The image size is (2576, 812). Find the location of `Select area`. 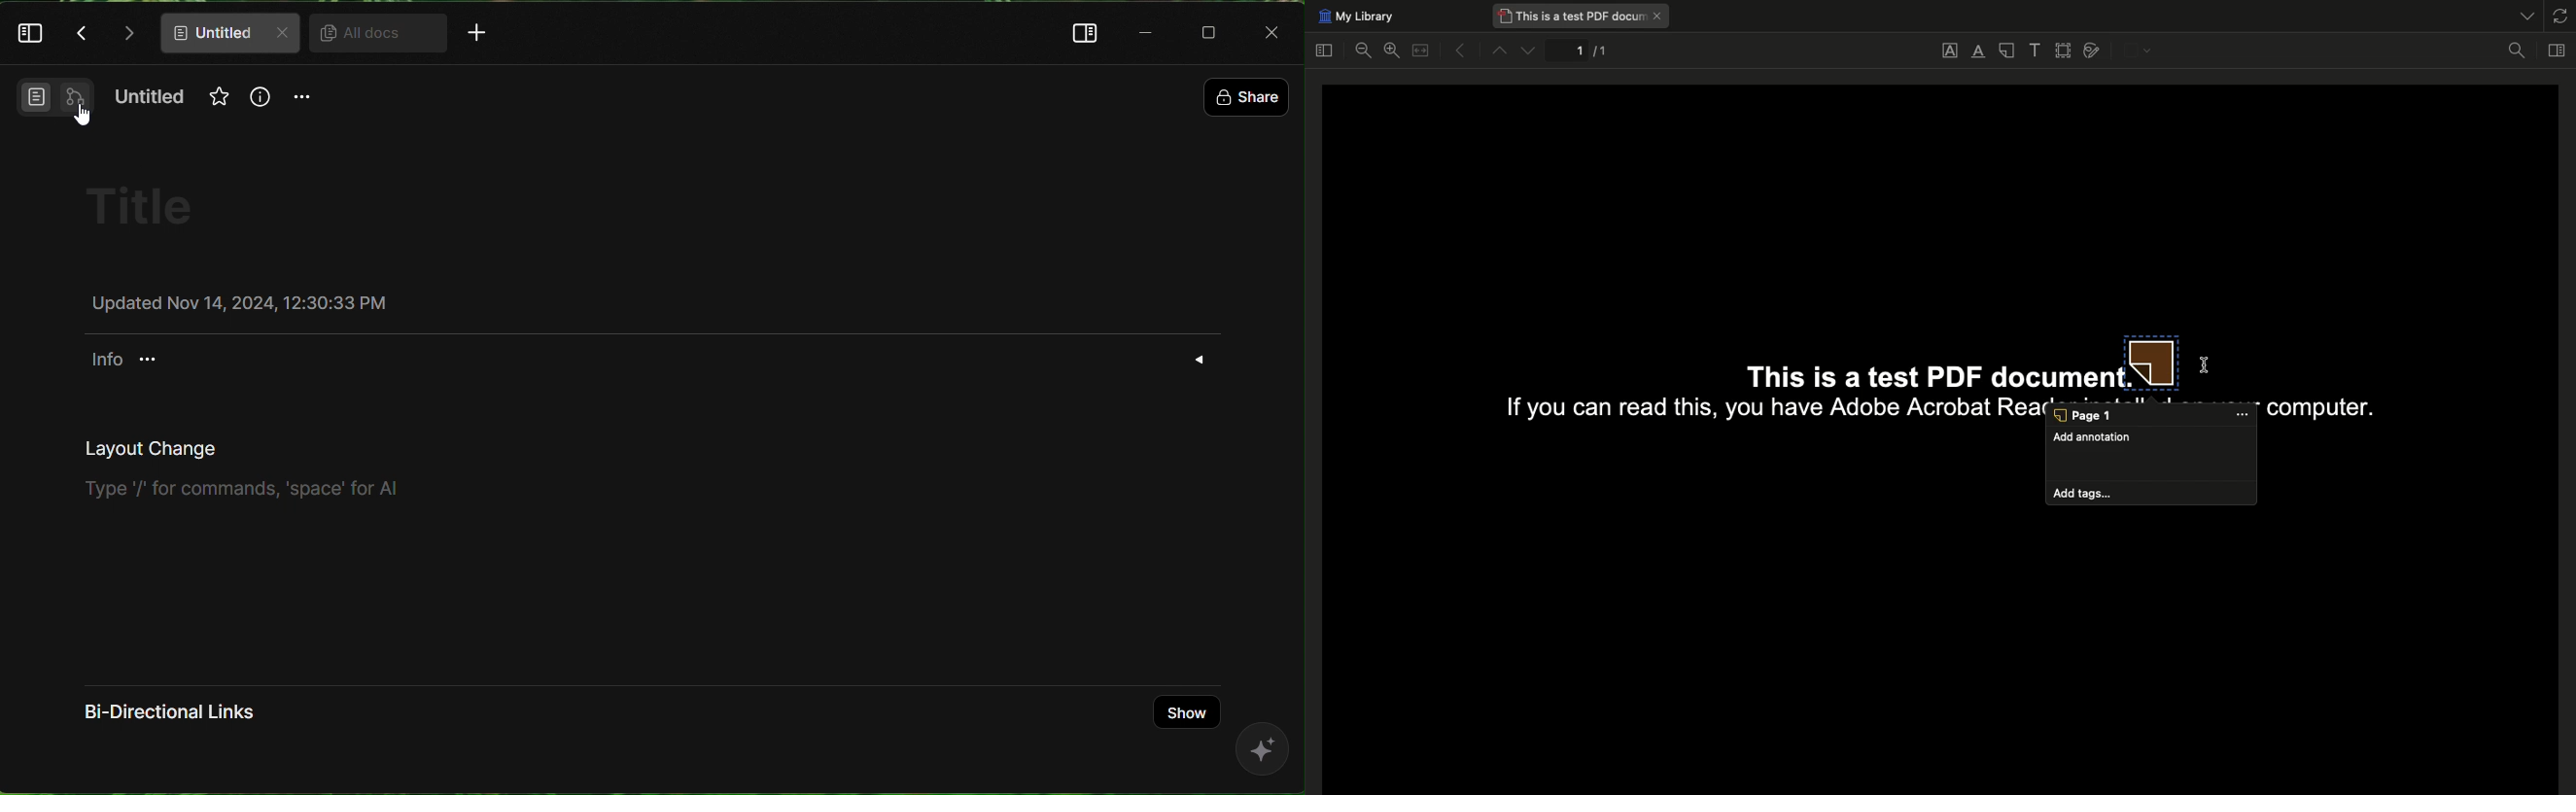

Select area is located at coordinates (2065, 51).